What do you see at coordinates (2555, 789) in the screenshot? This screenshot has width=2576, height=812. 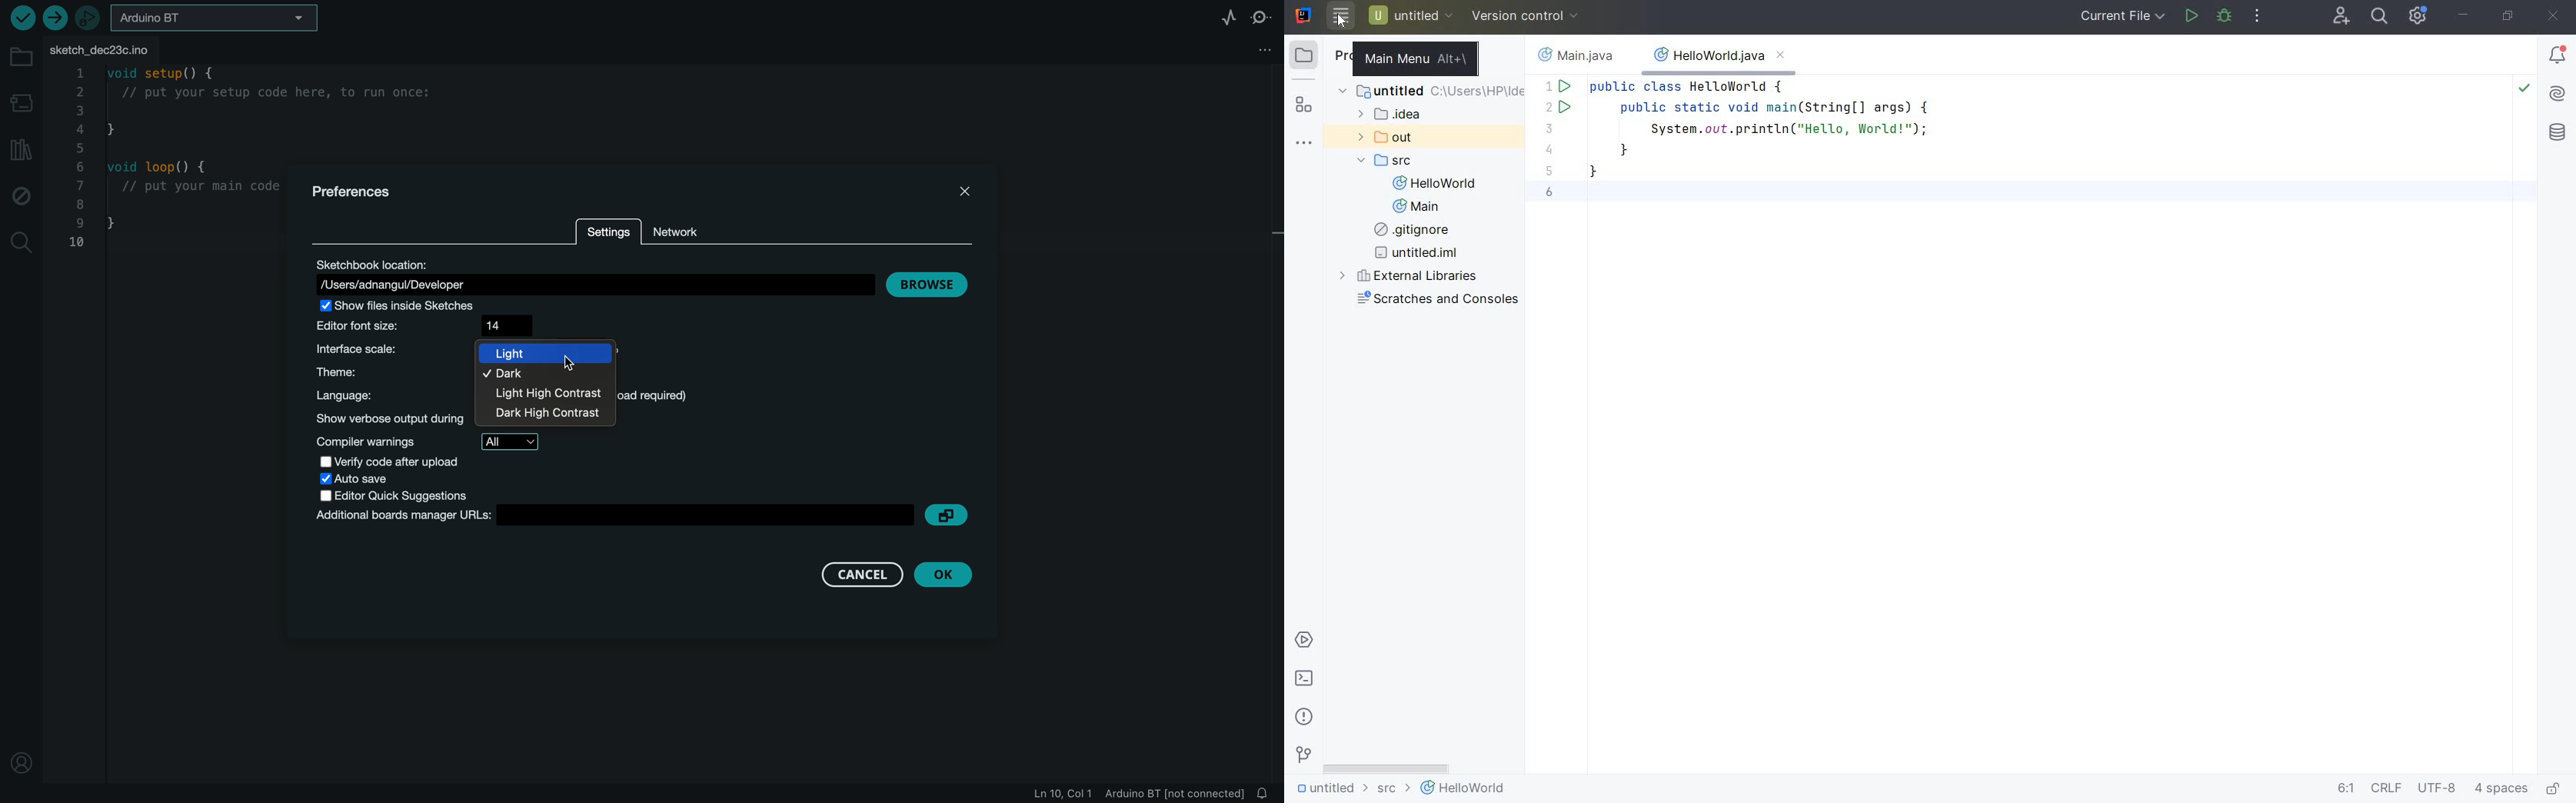 I see `make file ready only` at bounding box center [2555, 789].